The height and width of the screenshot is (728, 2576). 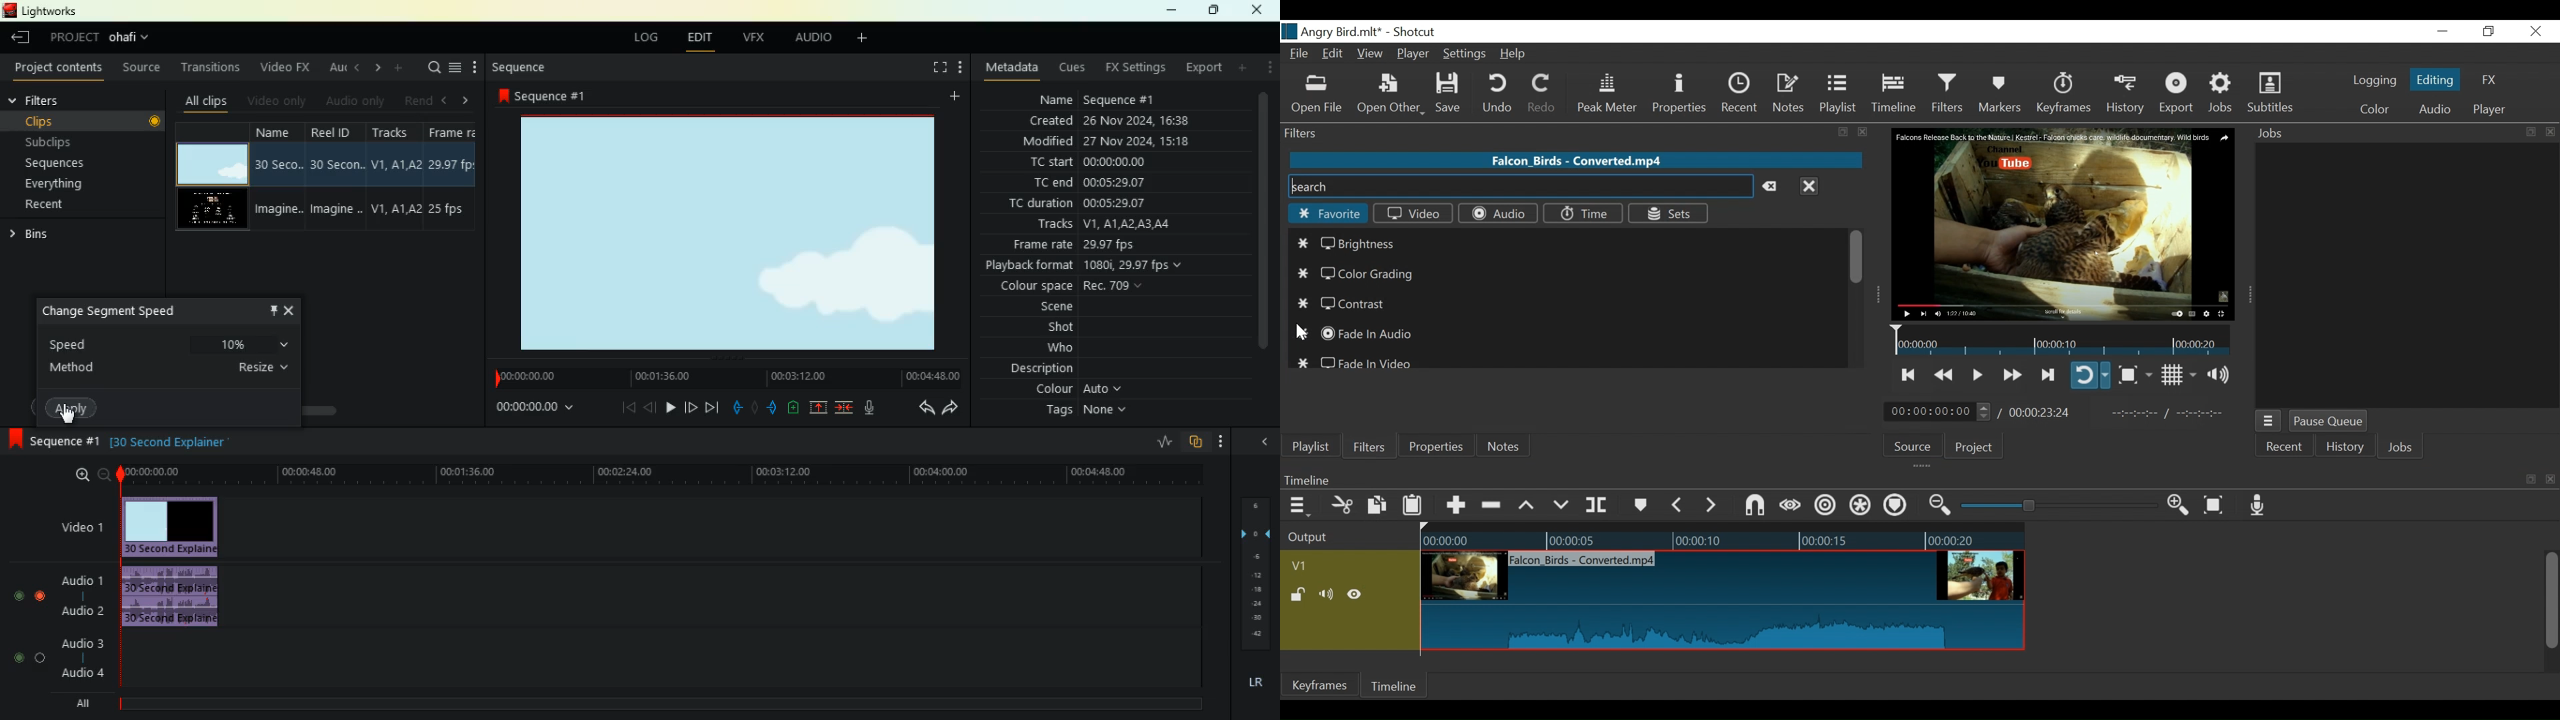 I want to click on Edit, so click(x=1335, y=55).